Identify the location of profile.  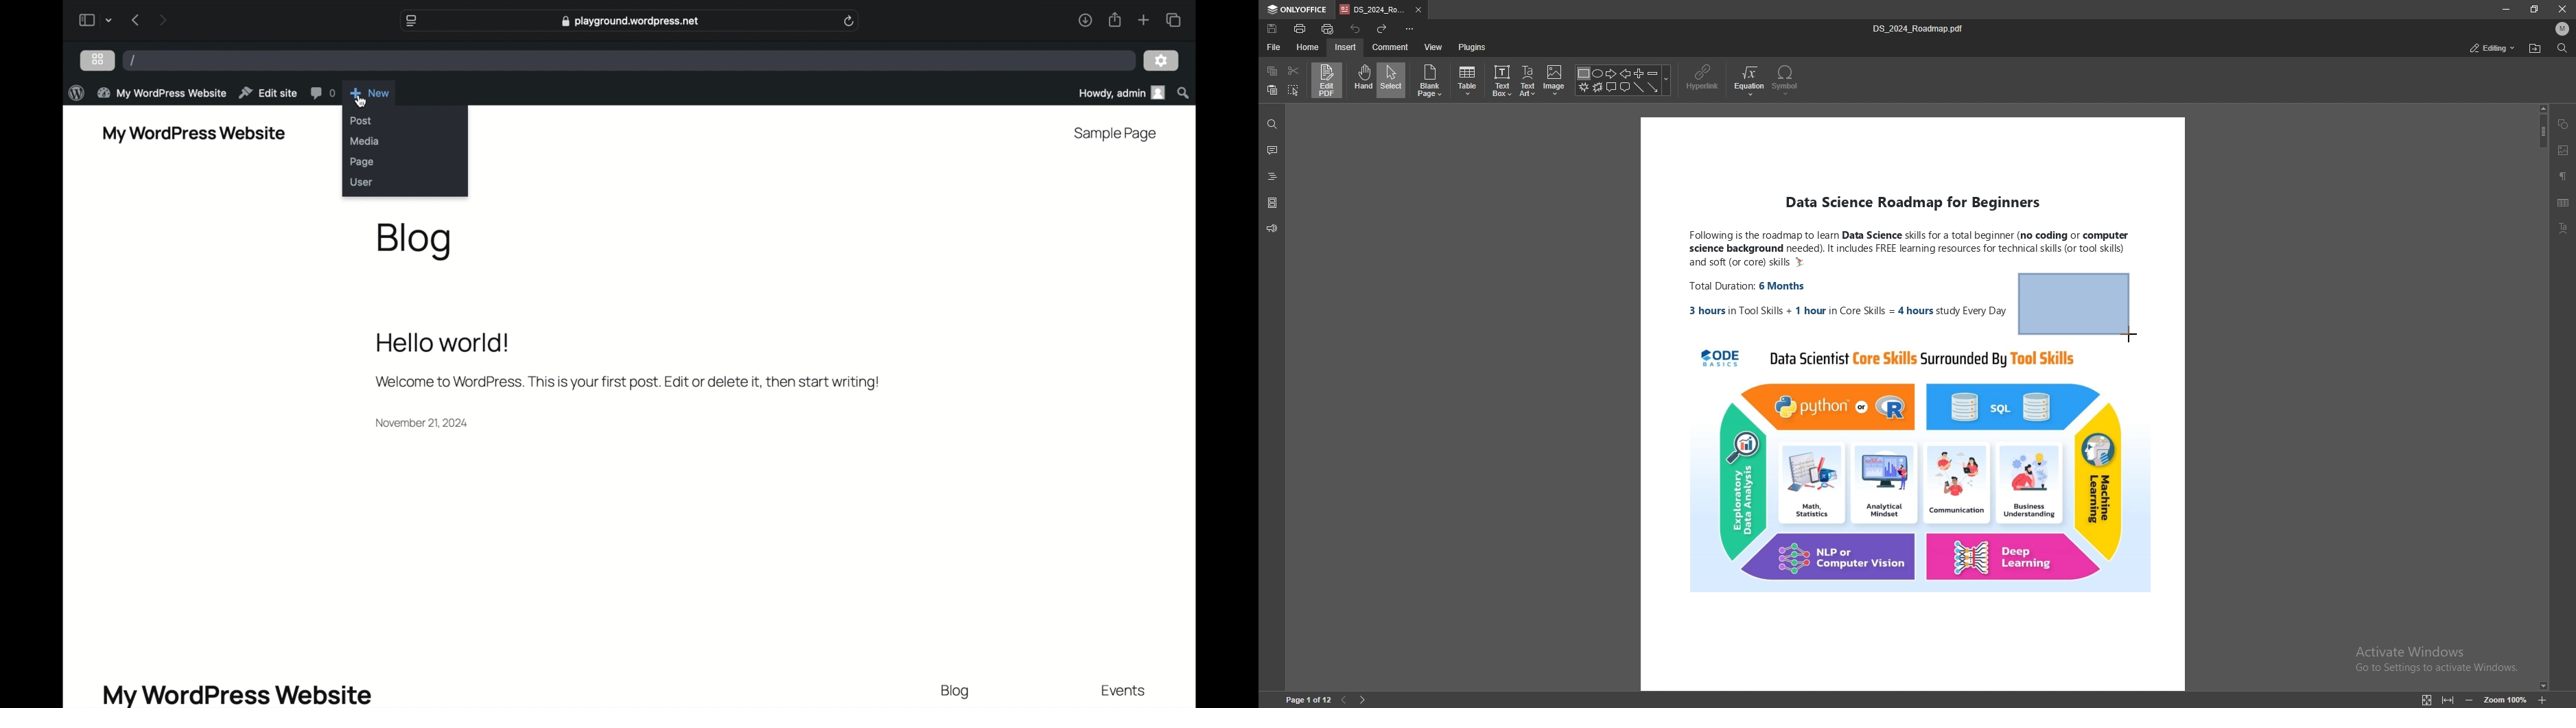
(2563, 29).